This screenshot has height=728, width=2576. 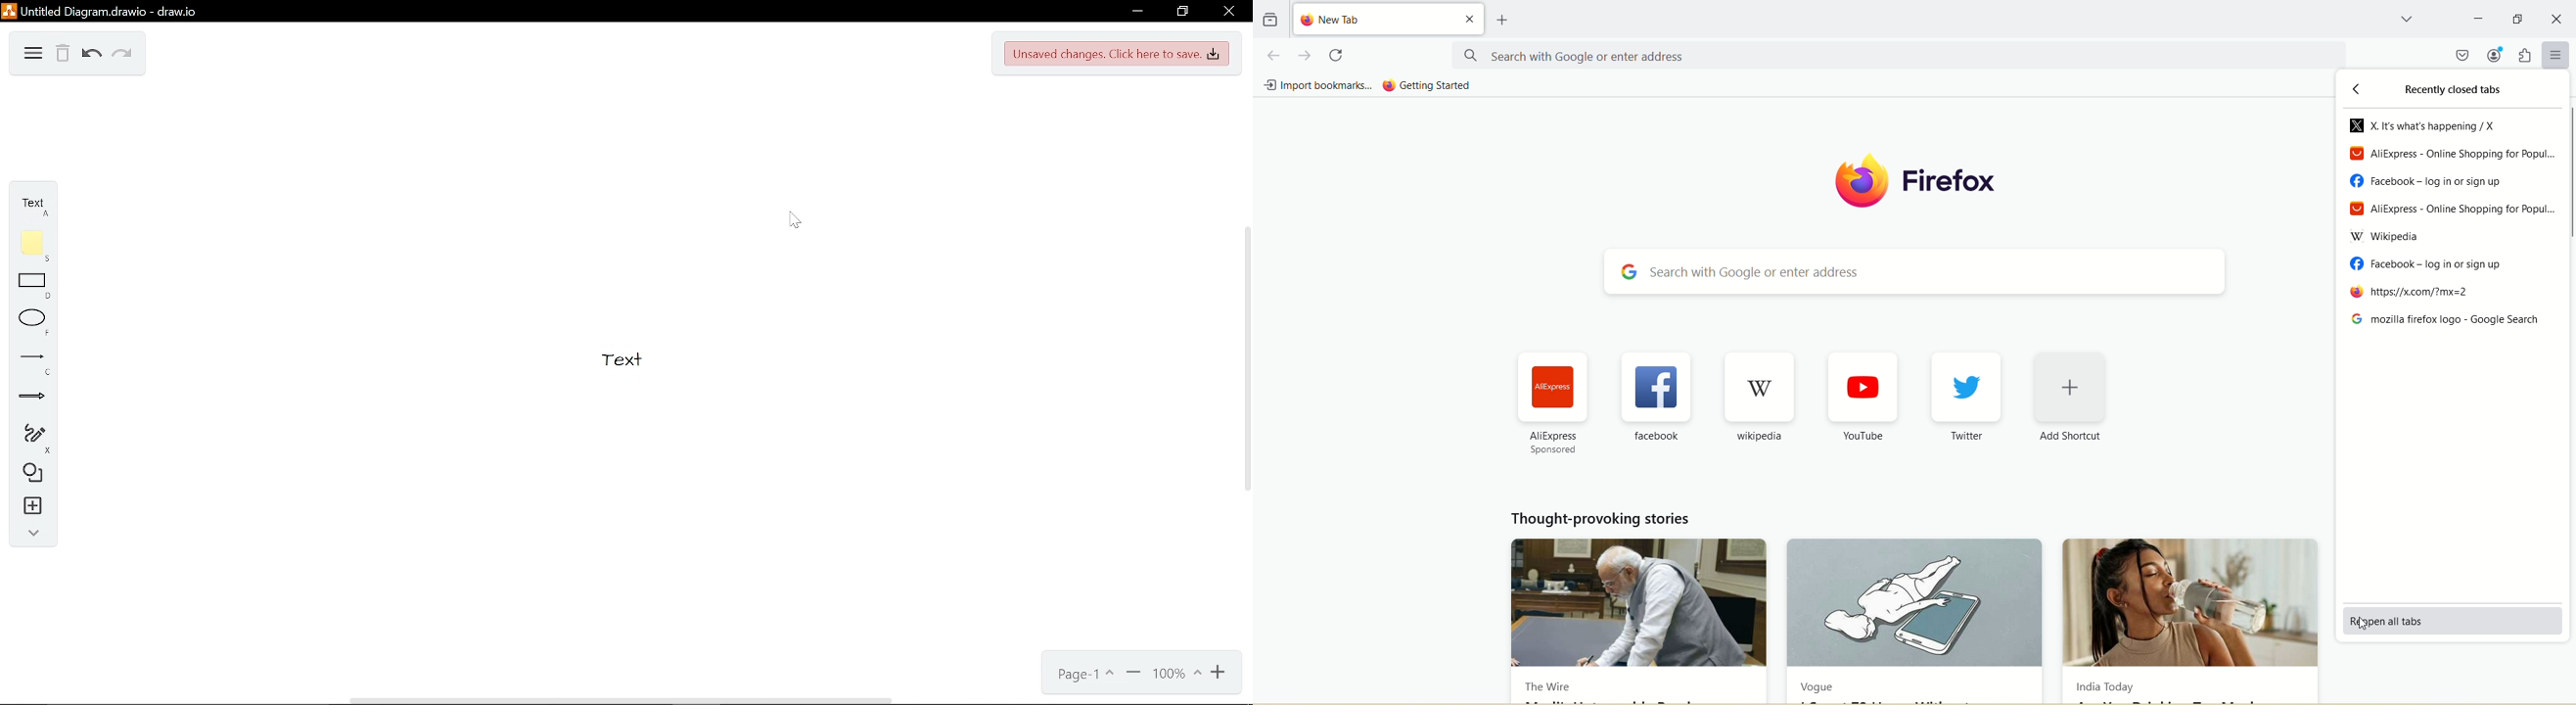 What do you see at coordinates (2519, 17) in the screenshot?
I see `maximize` at bounding box center [2519, 17].